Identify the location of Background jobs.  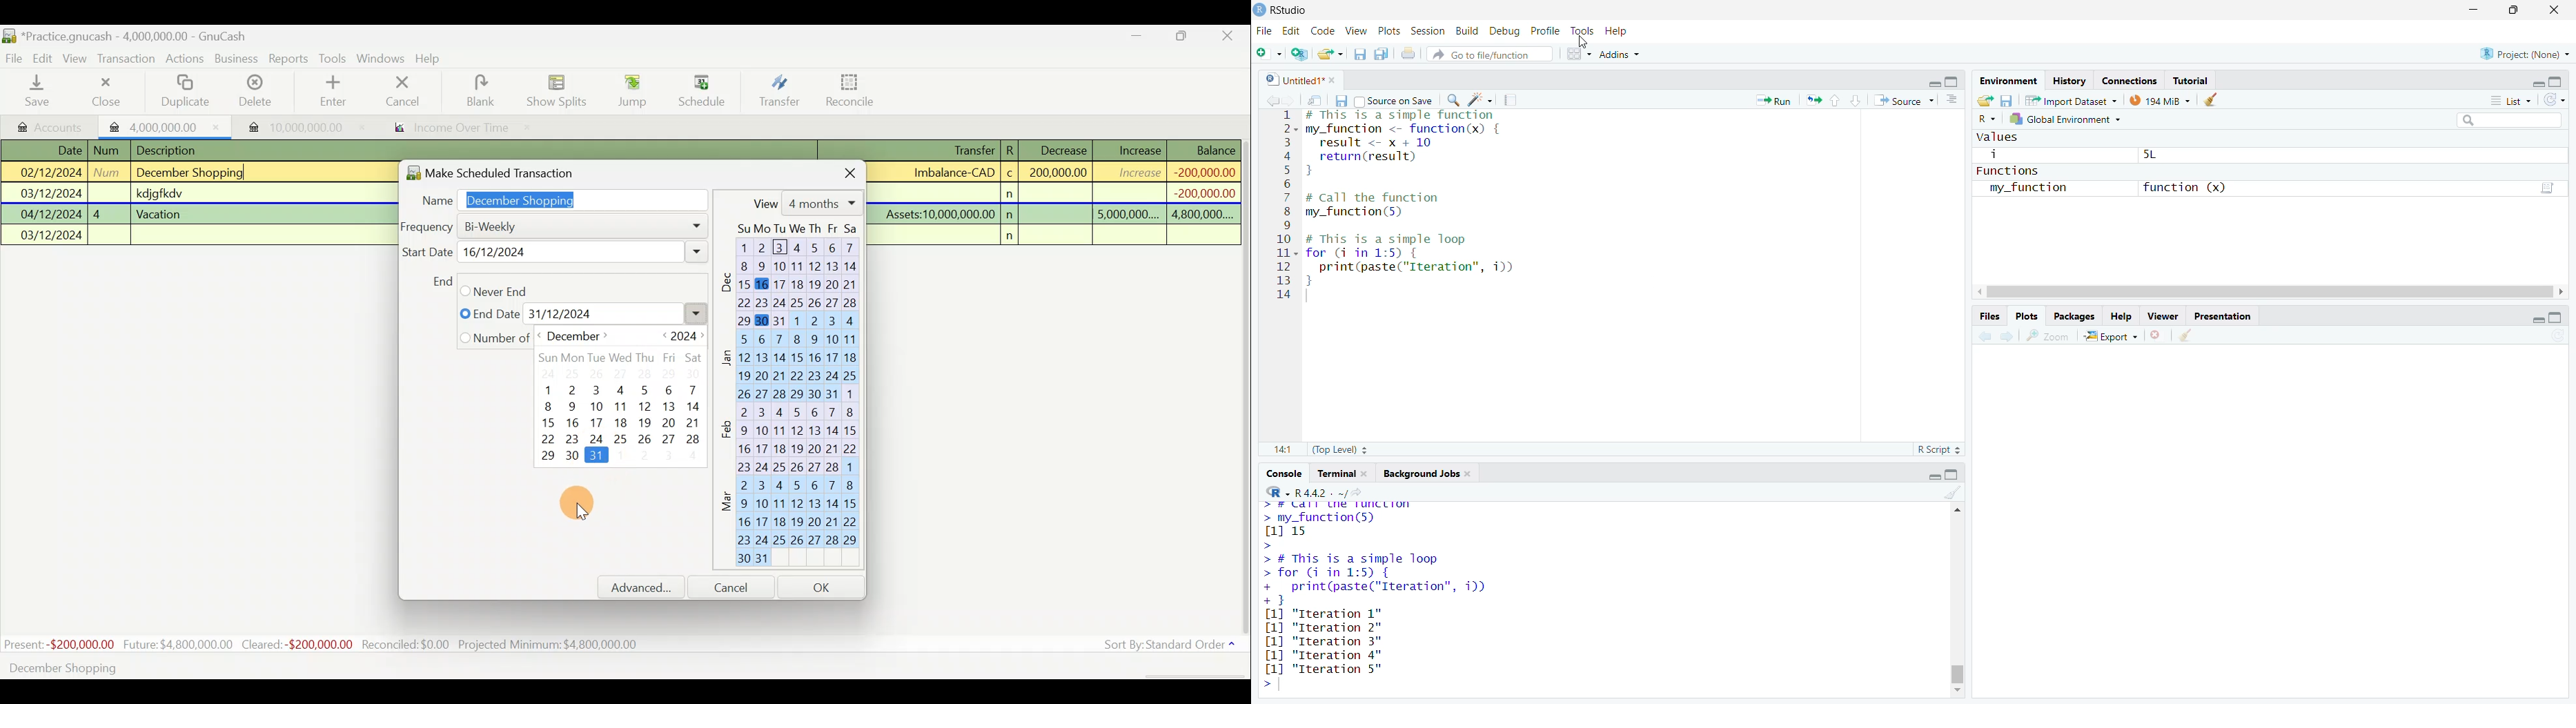
(1421, 473).